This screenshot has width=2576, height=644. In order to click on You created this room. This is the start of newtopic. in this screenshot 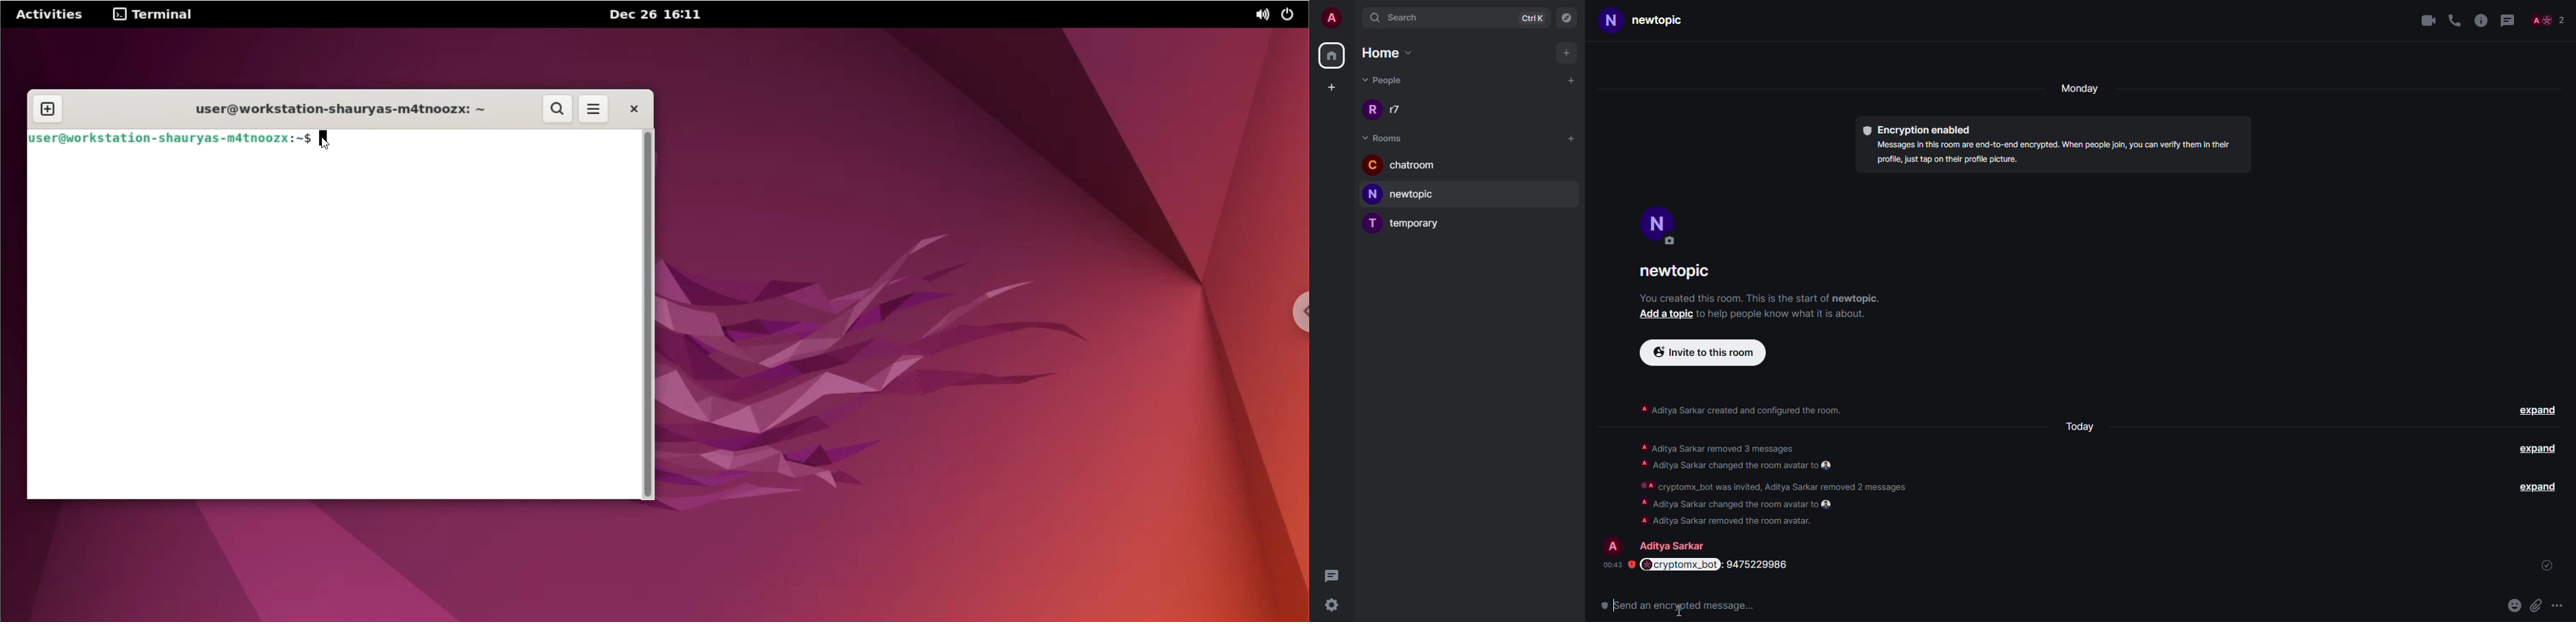, I will do `click(1777, 298)`.